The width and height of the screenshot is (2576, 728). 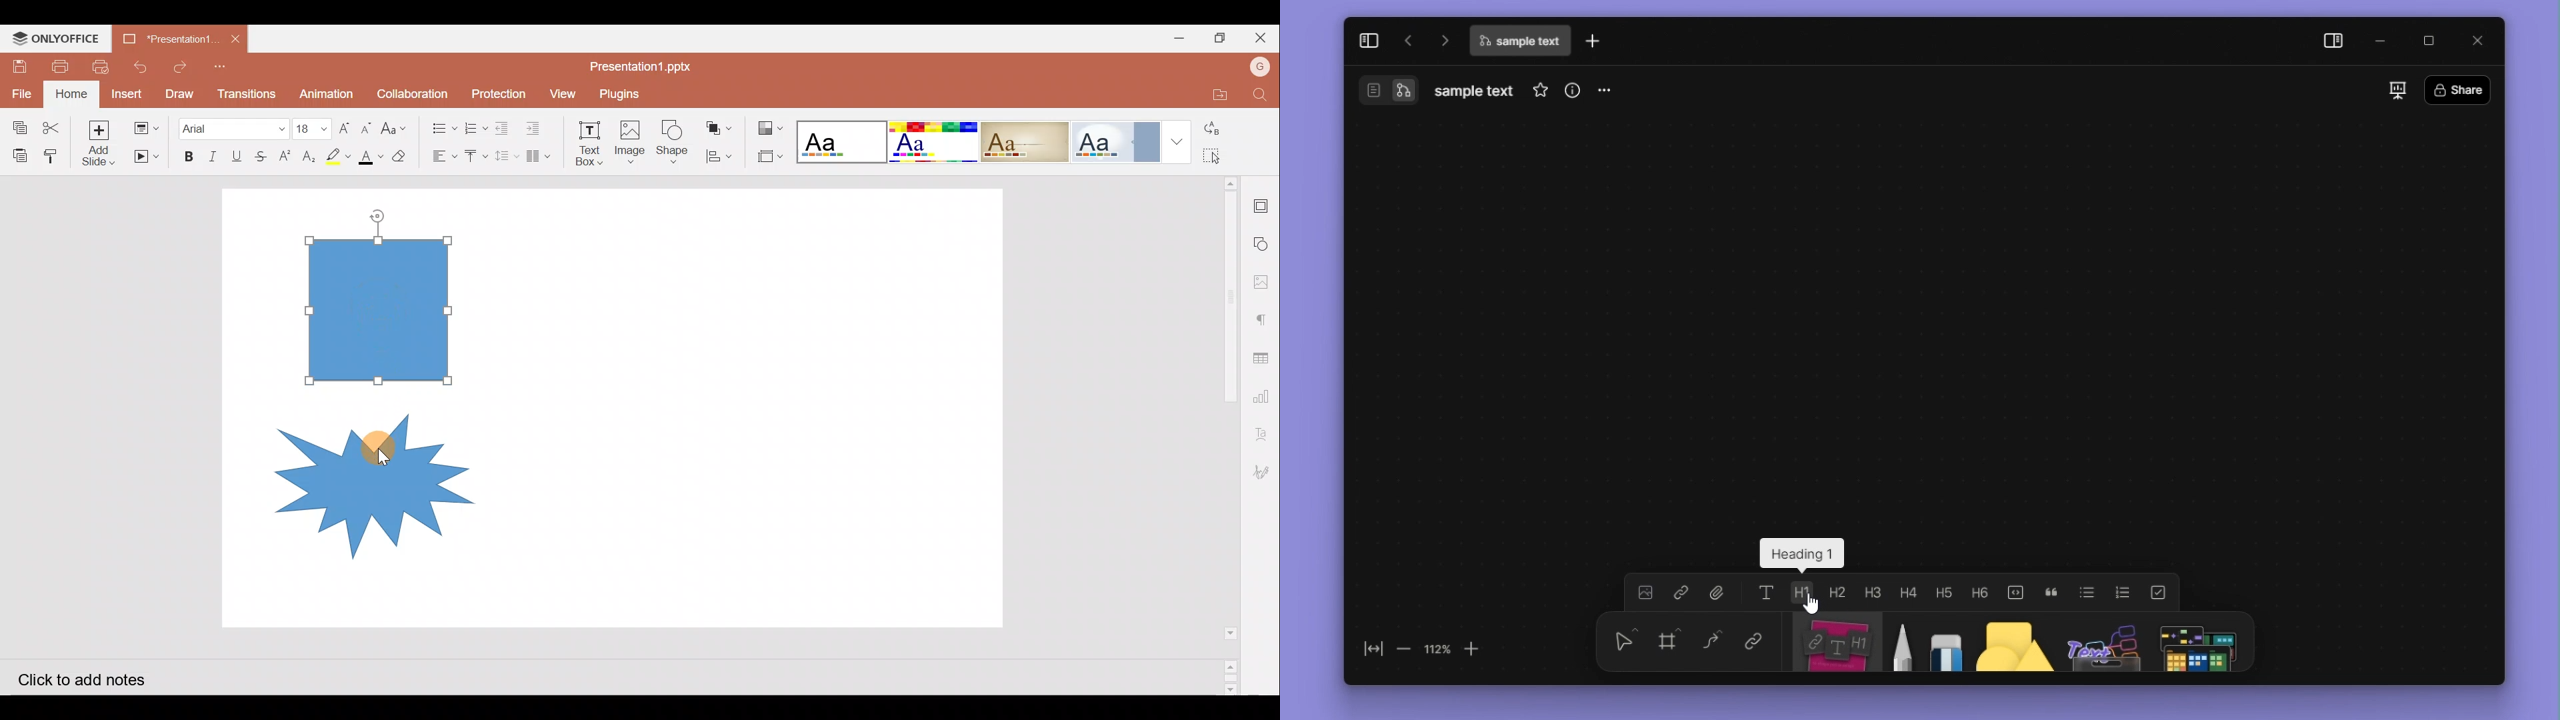 What do you see at coordinates (1261, 39) in the screenshot?
I see `Close` at bounding box center [1261, 39].